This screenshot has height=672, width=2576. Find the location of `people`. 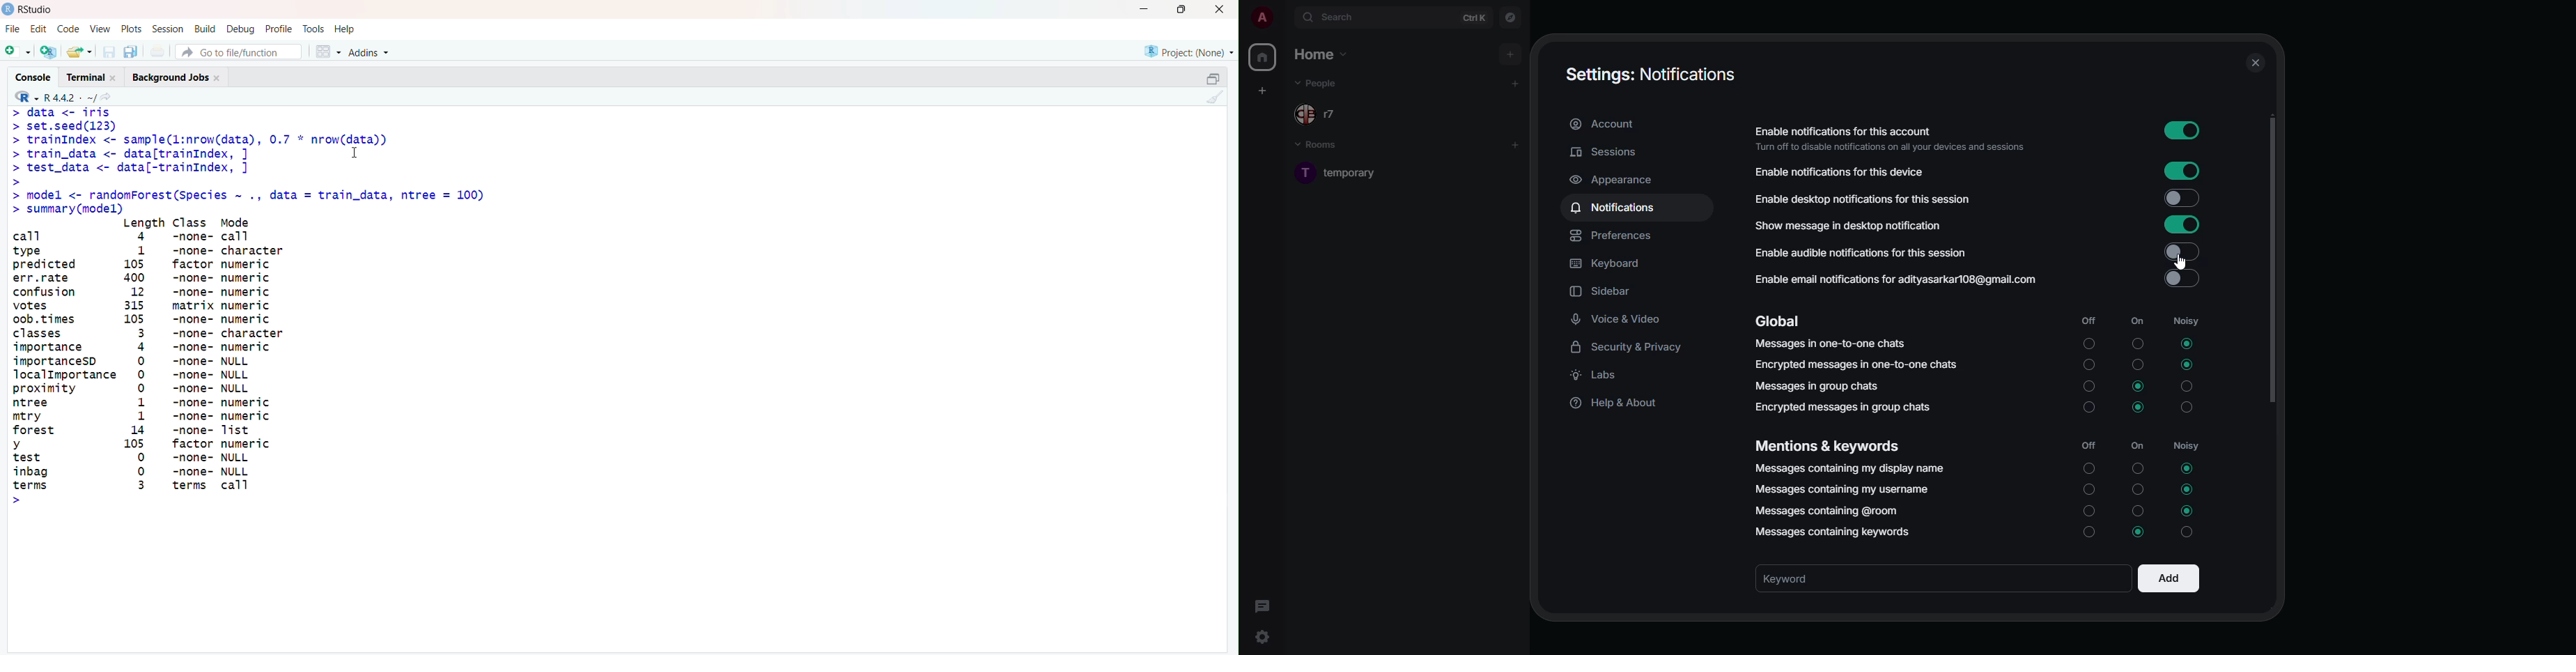

people is located at coordinates (1322, 114).